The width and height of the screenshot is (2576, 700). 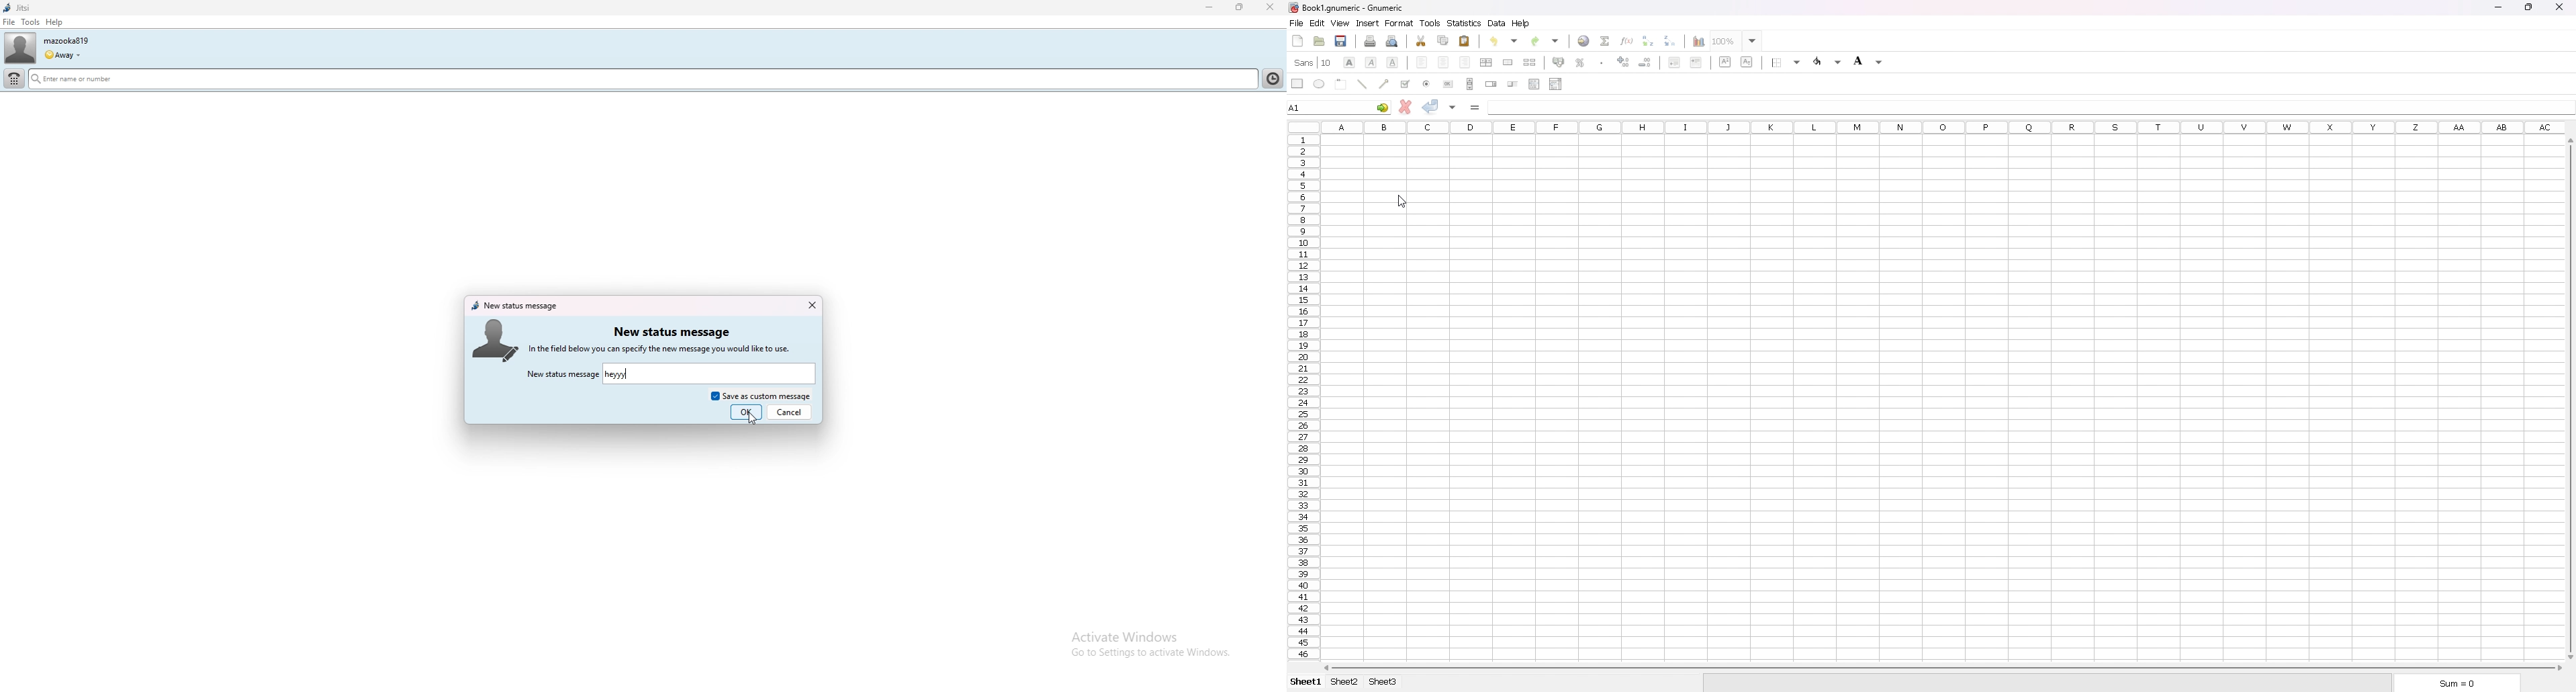 I want to click on paste, so click(x=1465, y=40).